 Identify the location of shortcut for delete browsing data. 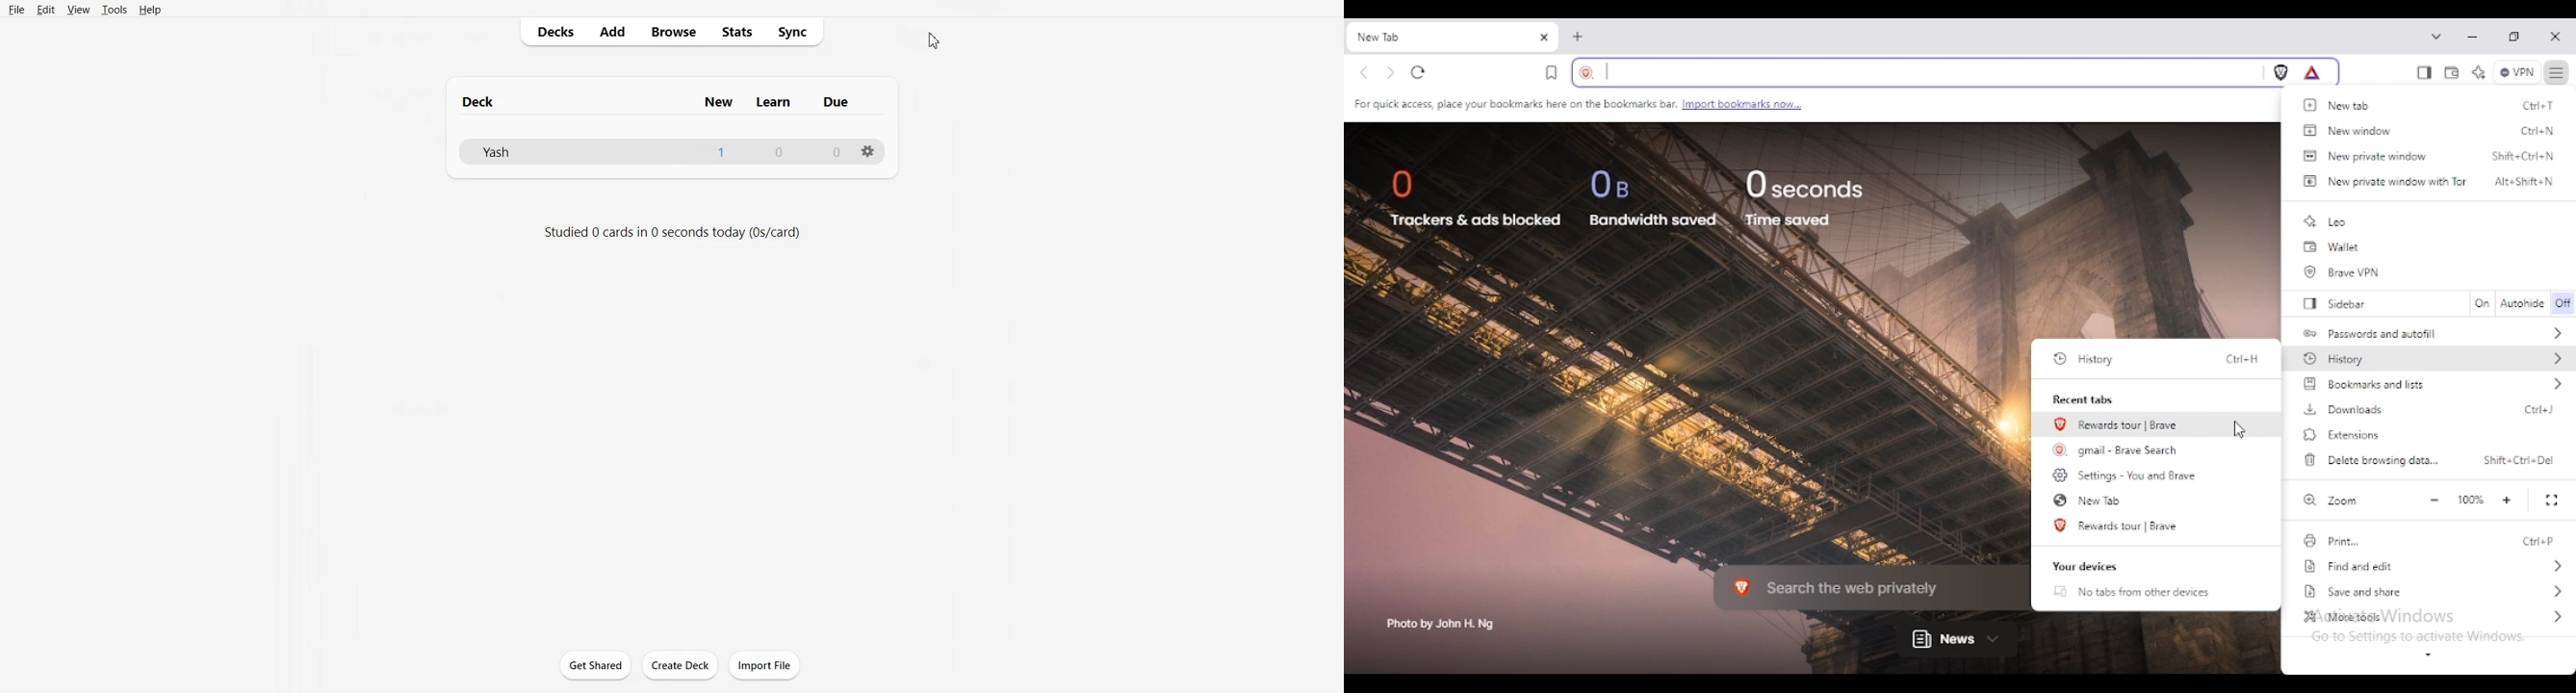
(2519, 460).